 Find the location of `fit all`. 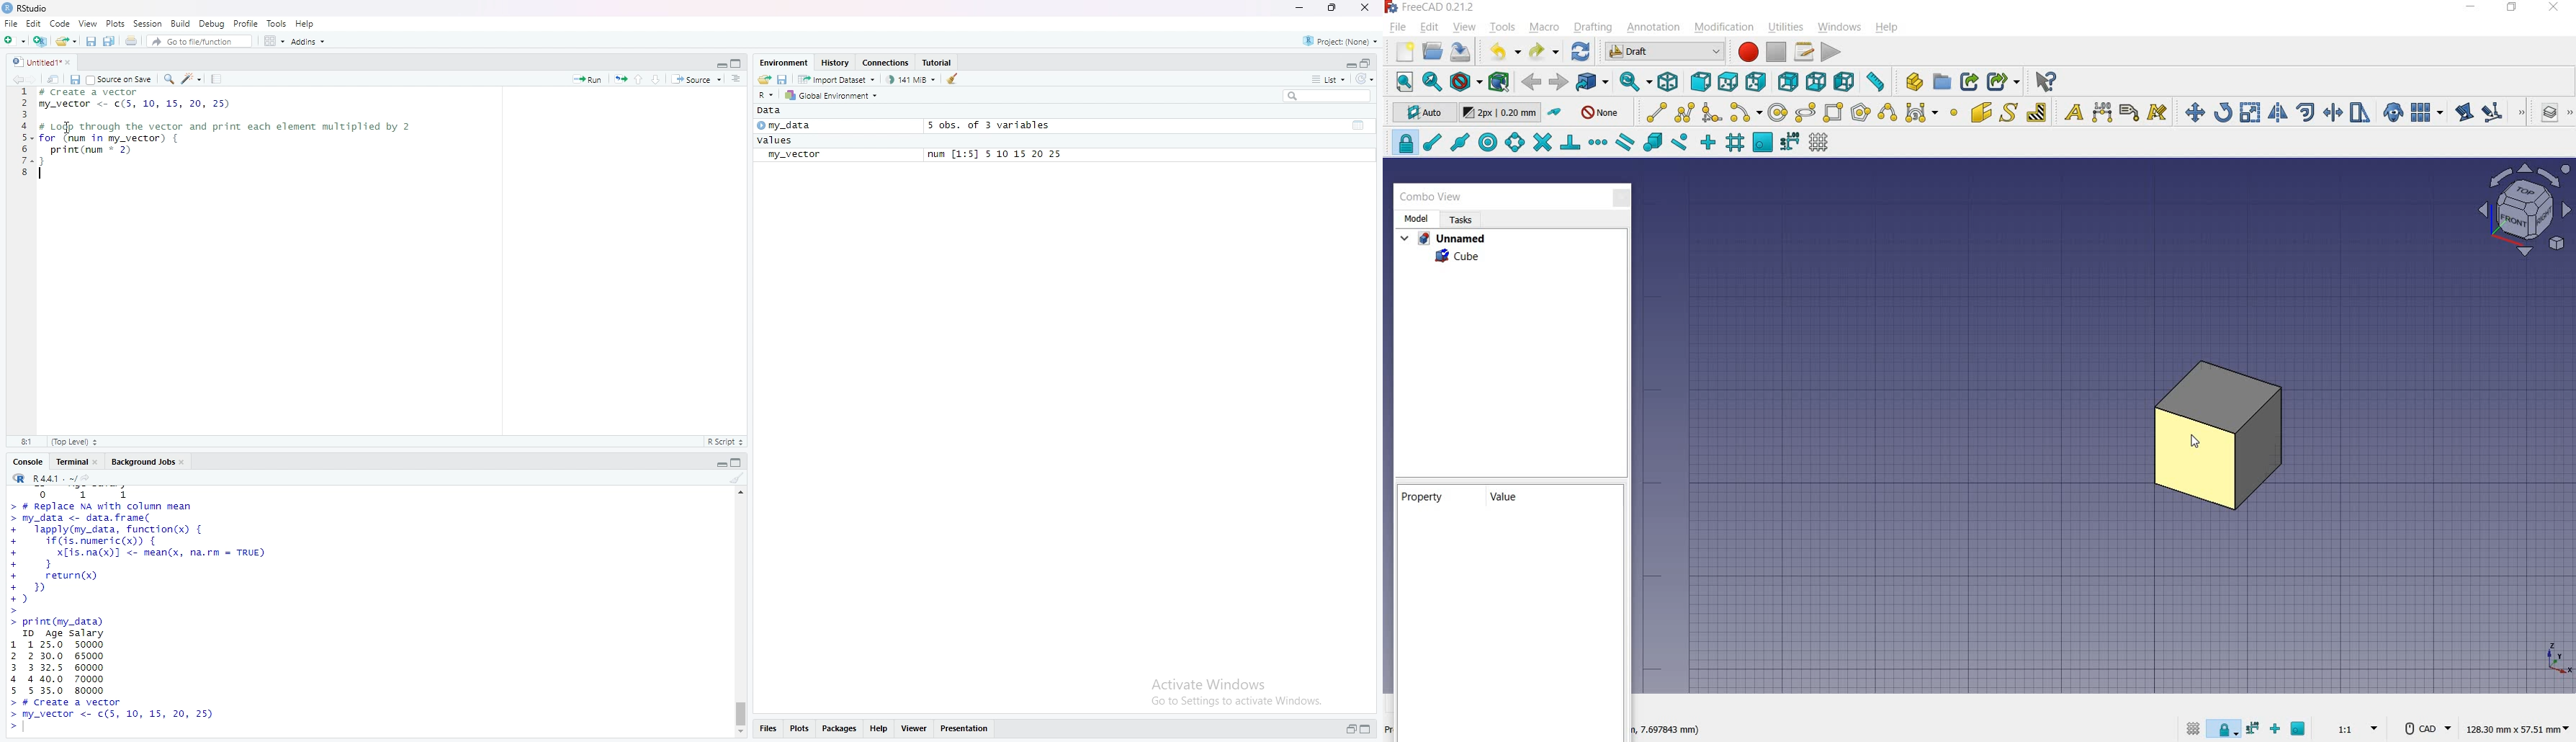

fit all is located at coordinates (1400, 82).